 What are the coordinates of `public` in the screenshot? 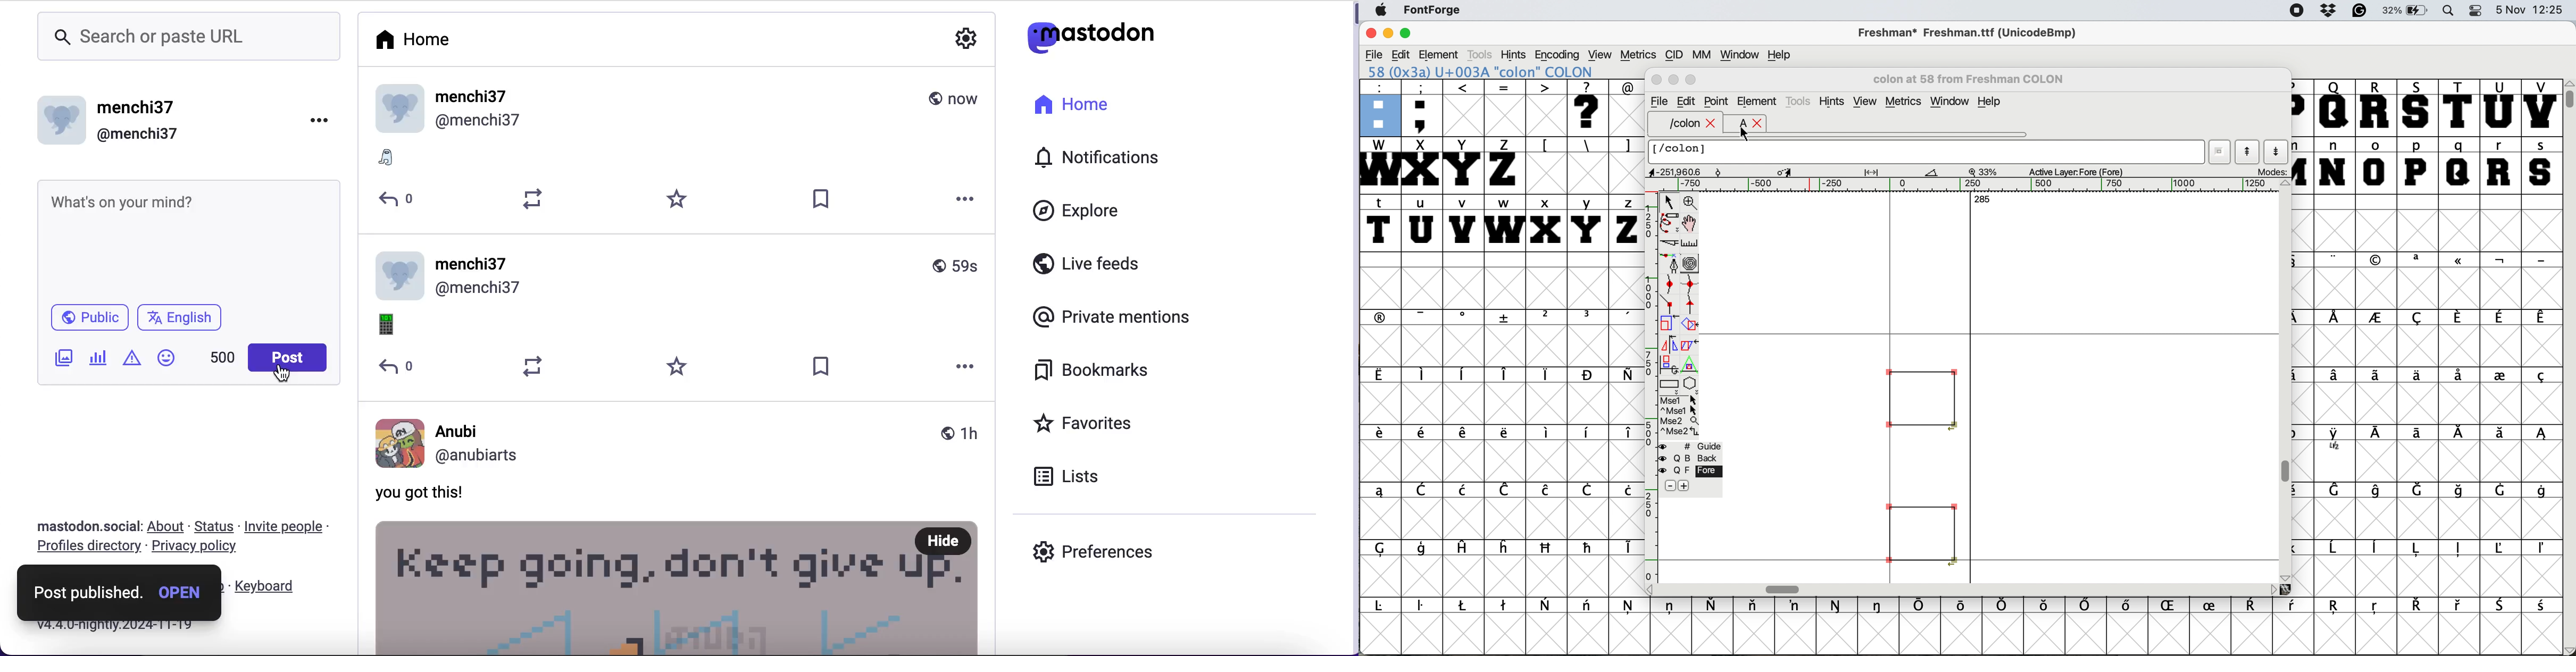 It's located at (91, 318).